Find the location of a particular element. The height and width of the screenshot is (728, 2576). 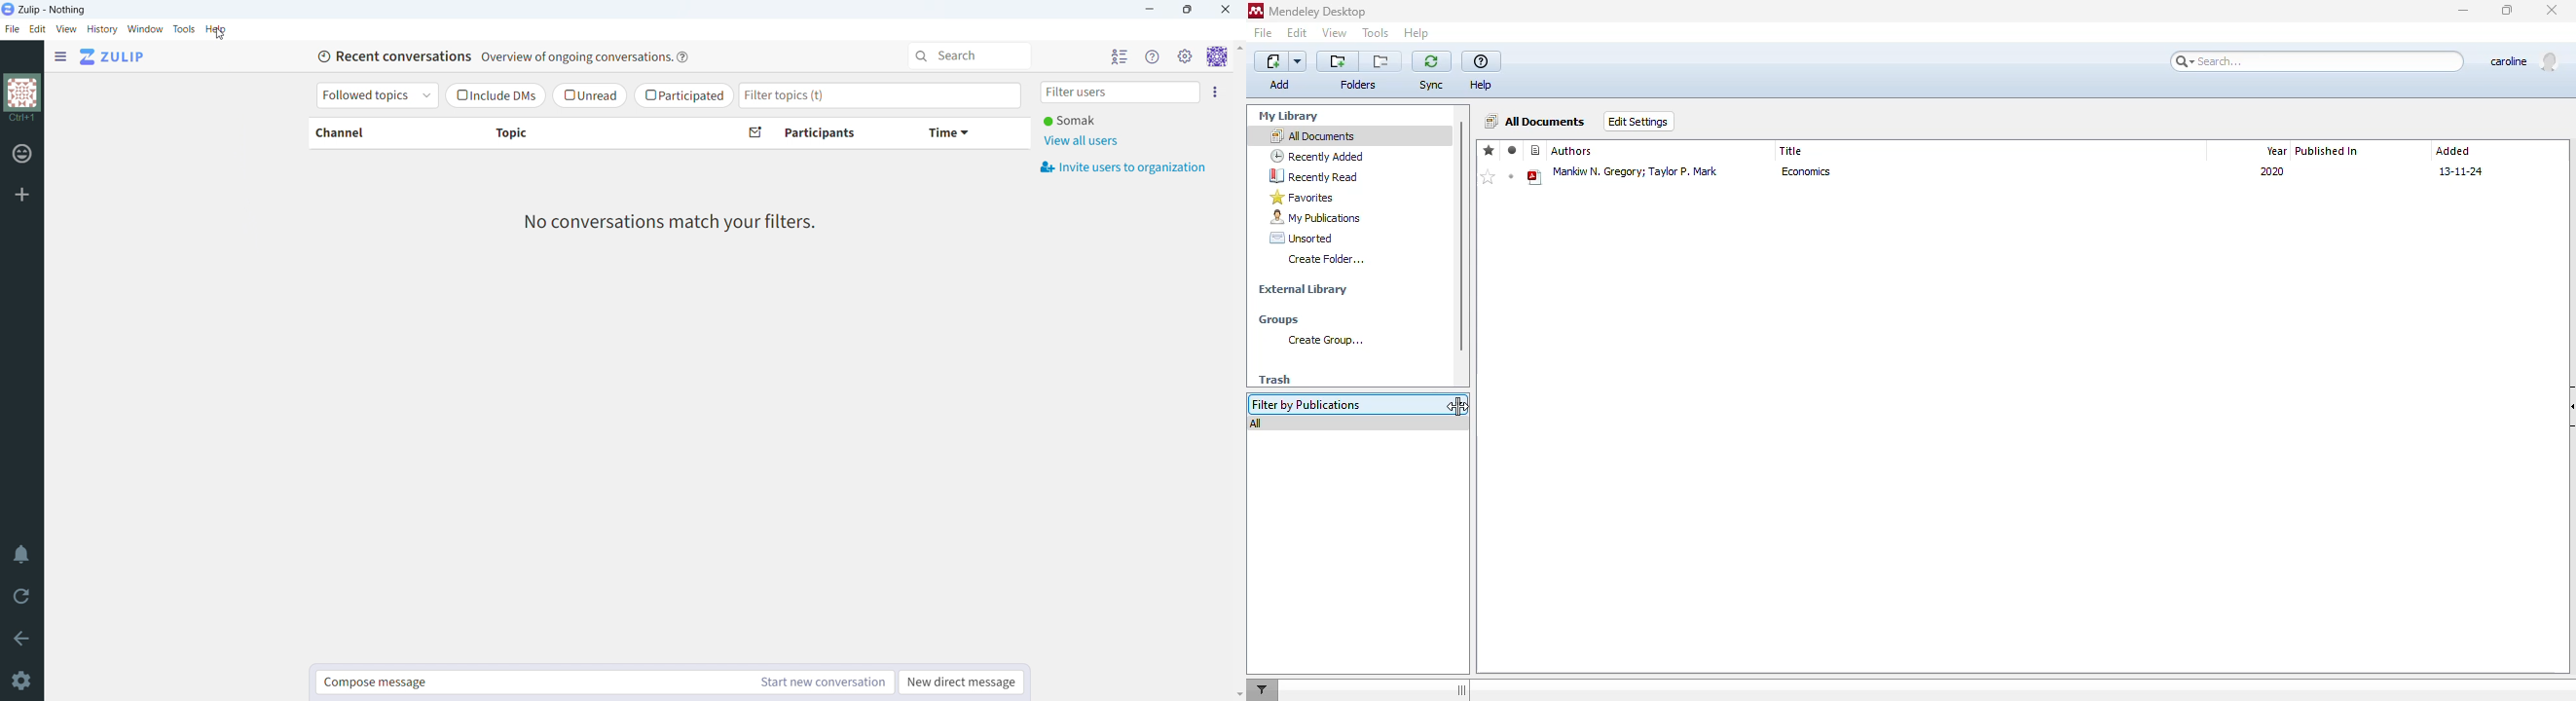

go back is located at coordinates (21, 638).